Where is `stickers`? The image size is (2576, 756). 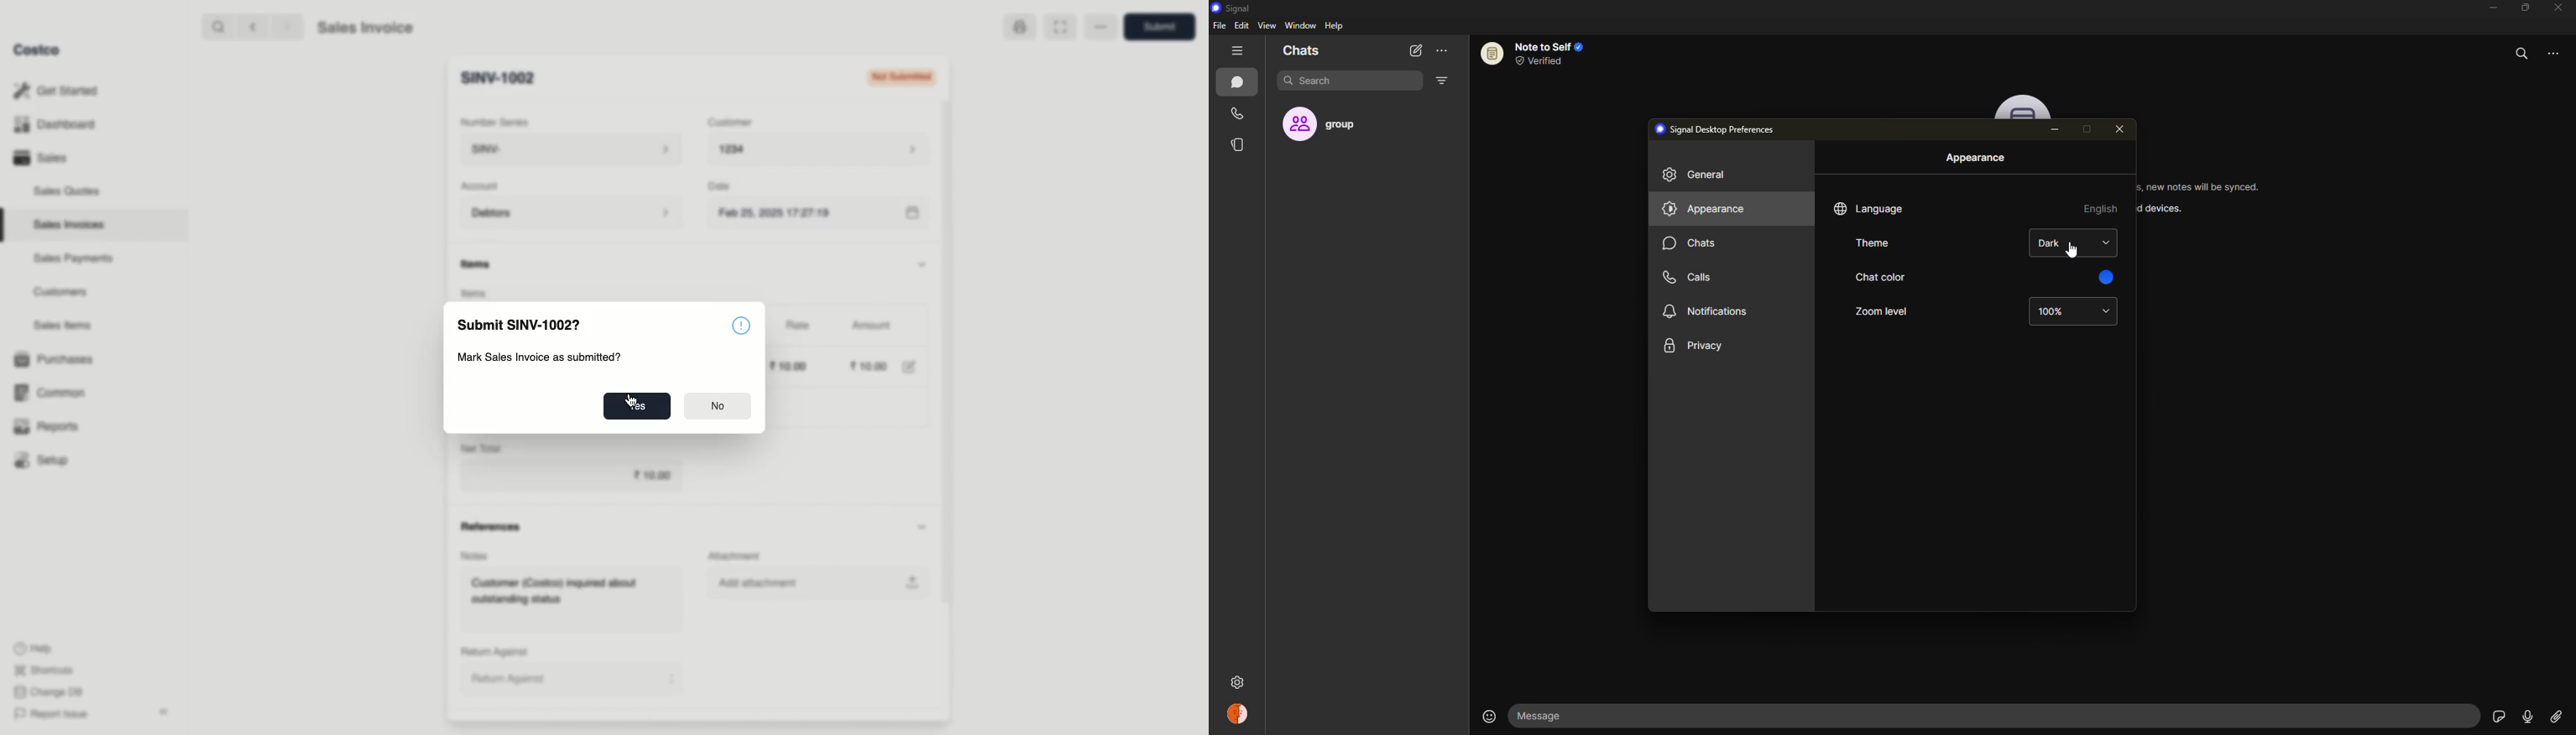
stickers is located at coordinates (2497, 716).